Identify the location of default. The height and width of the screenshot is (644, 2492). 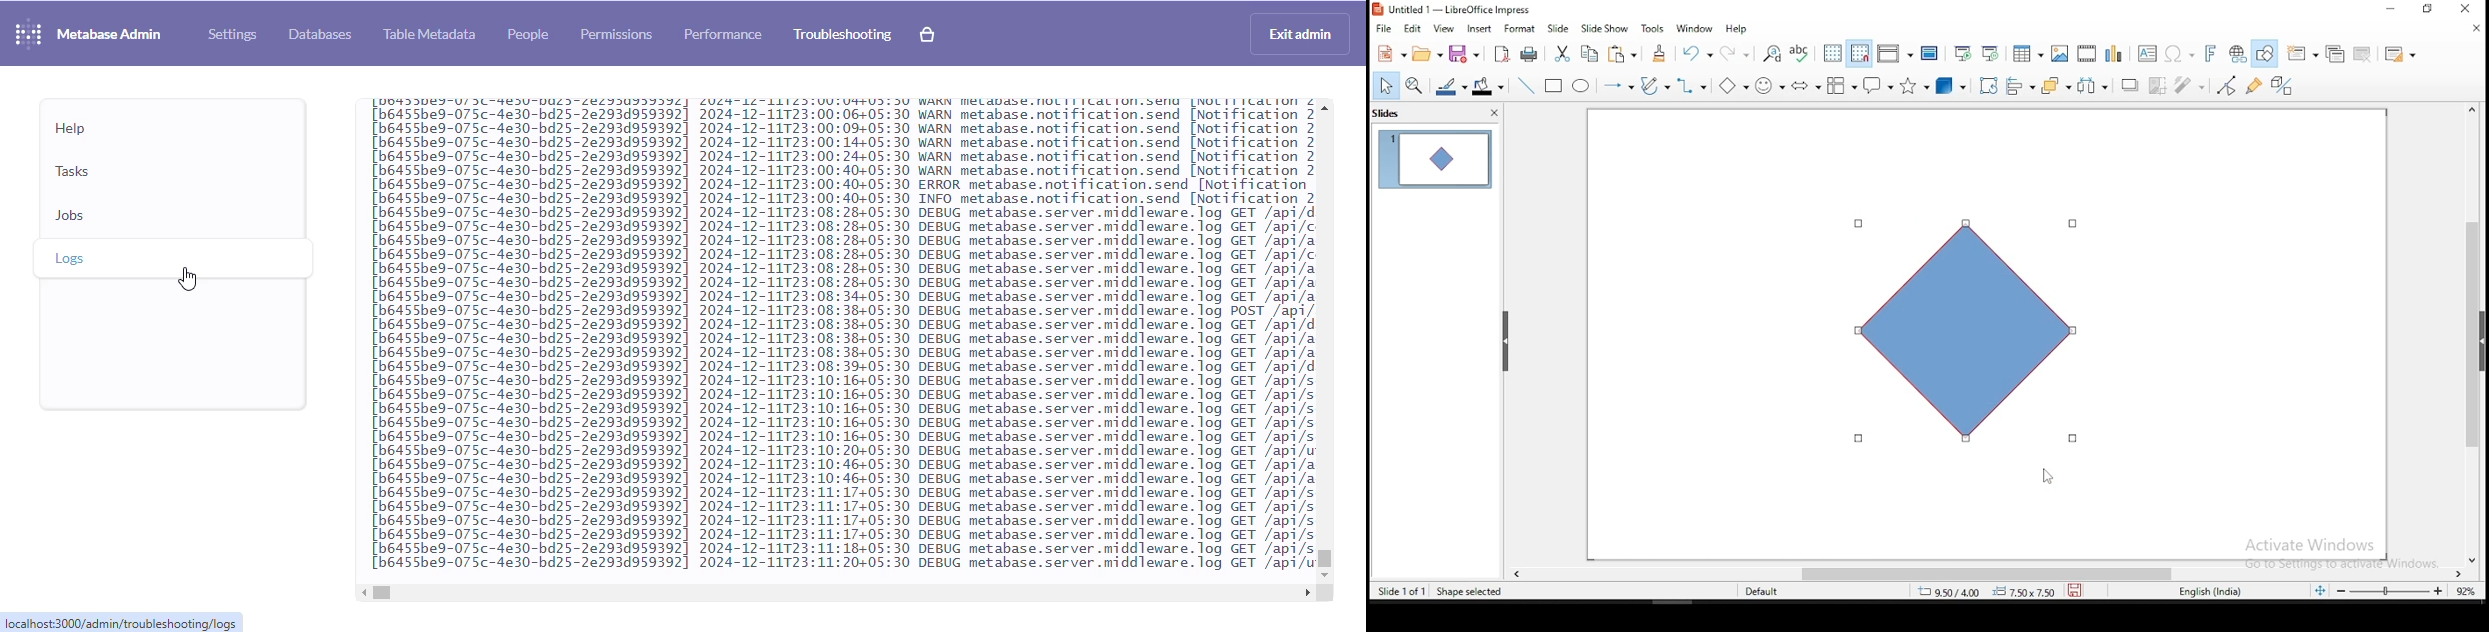
(1770, 590).